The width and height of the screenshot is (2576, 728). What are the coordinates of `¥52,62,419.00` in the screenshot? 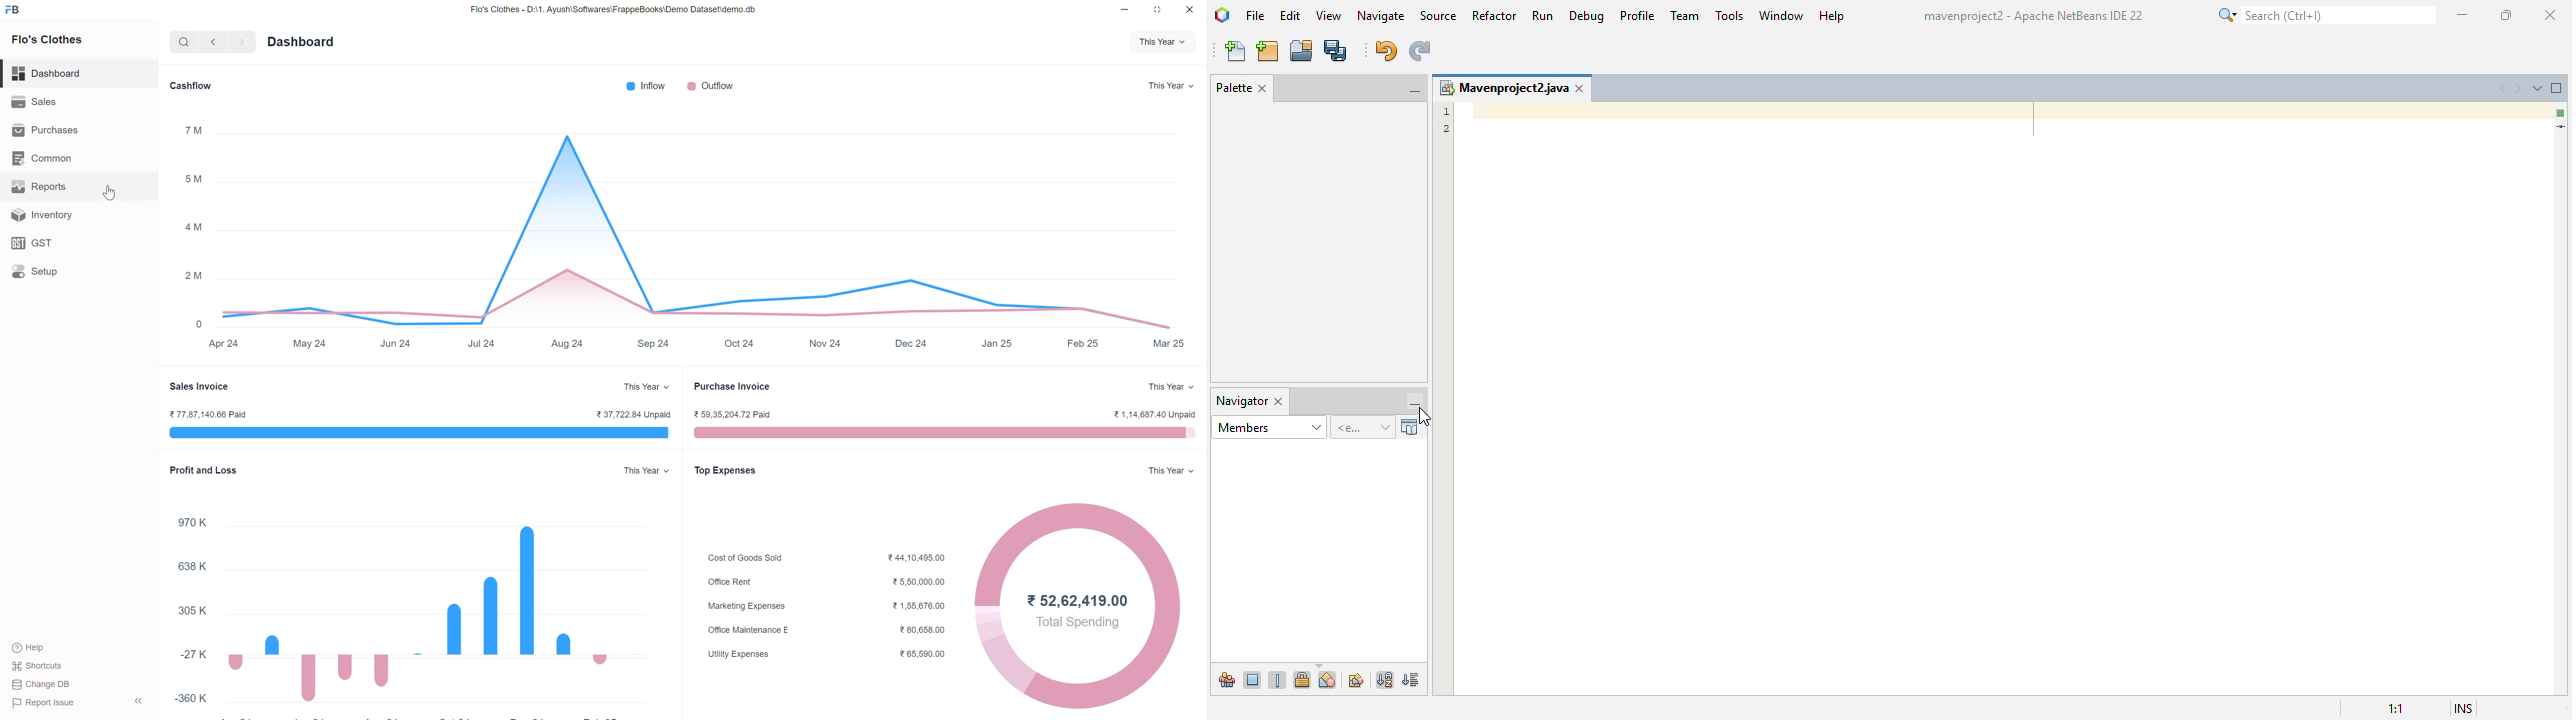 It's located at (1072, 598).